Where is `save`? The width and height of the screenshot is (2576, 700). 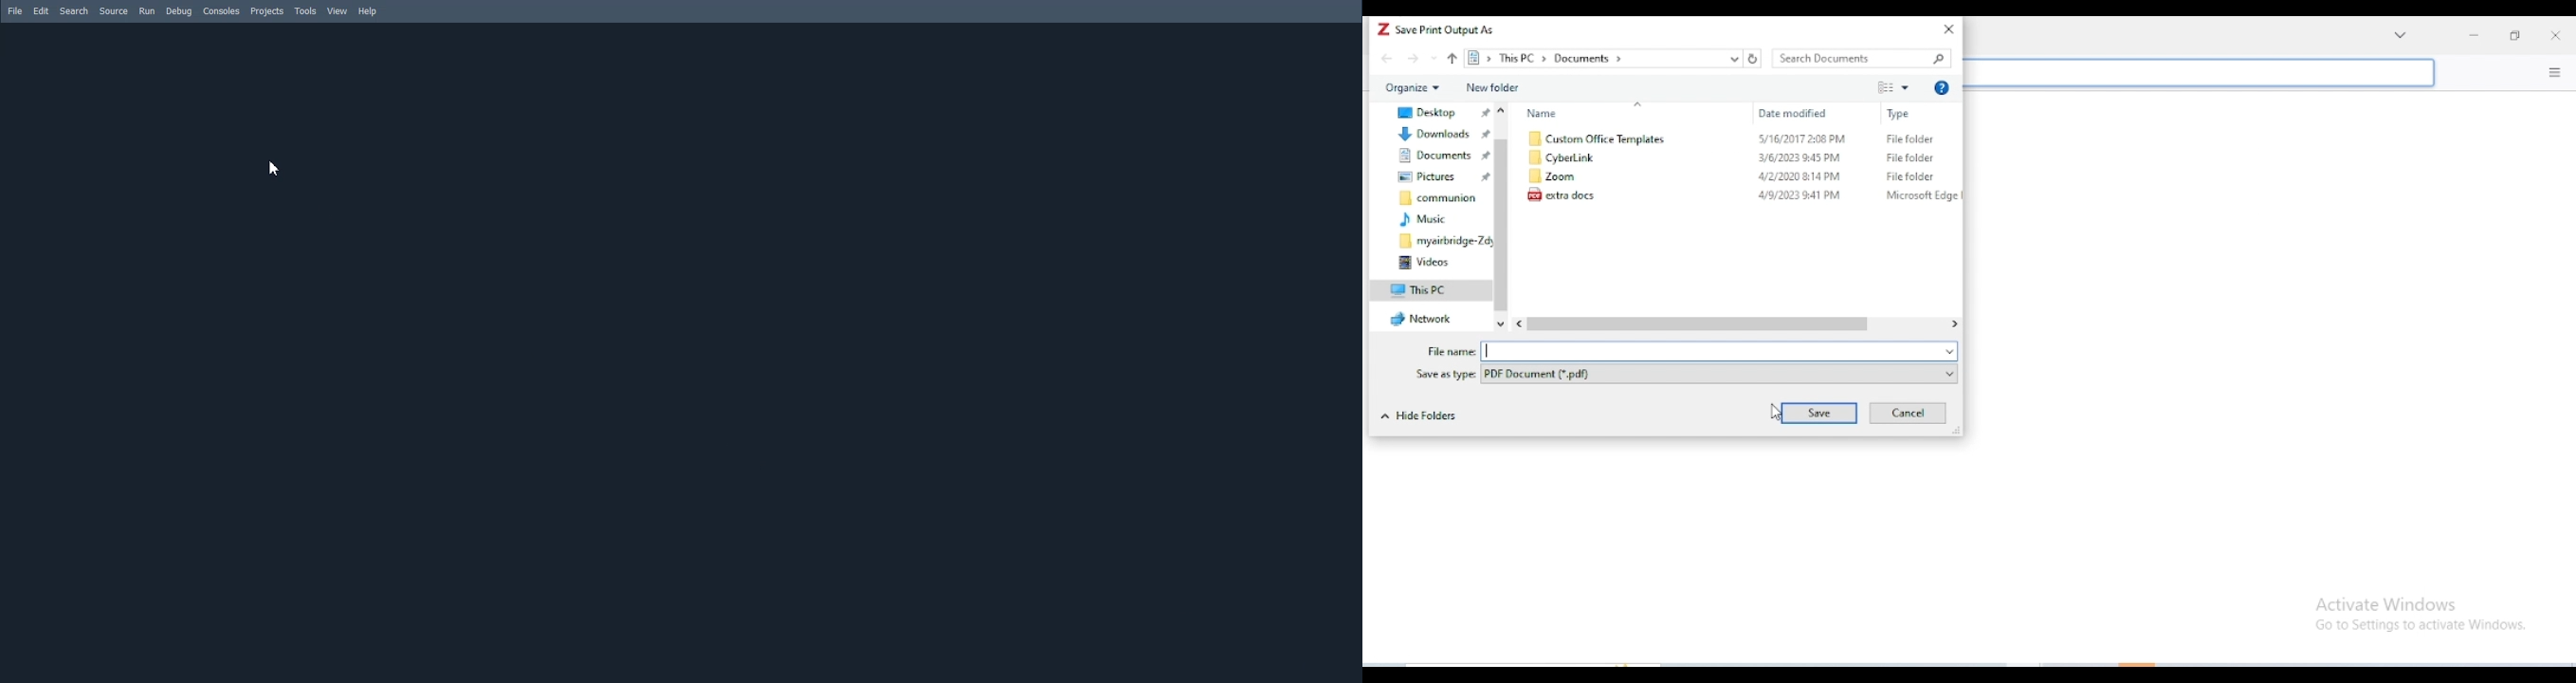 save is located at coordinates (1818, 413).